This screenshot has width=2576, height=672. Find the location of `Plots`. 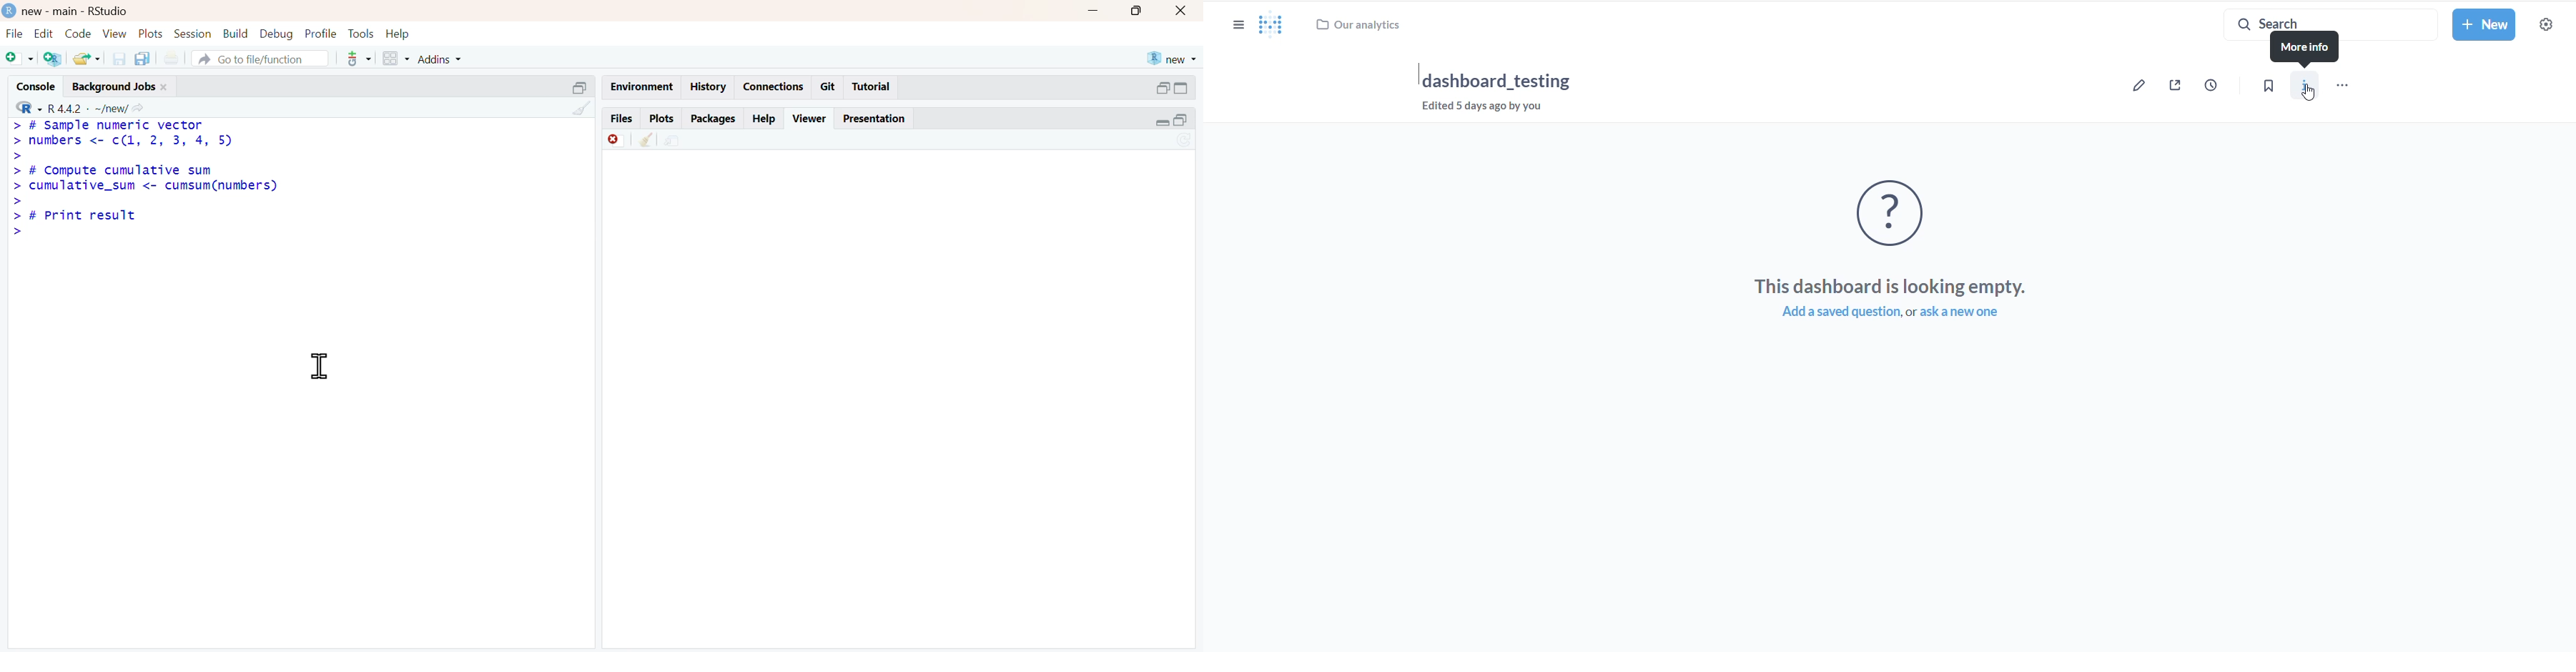

Plots is located at coordinates (662, 118).